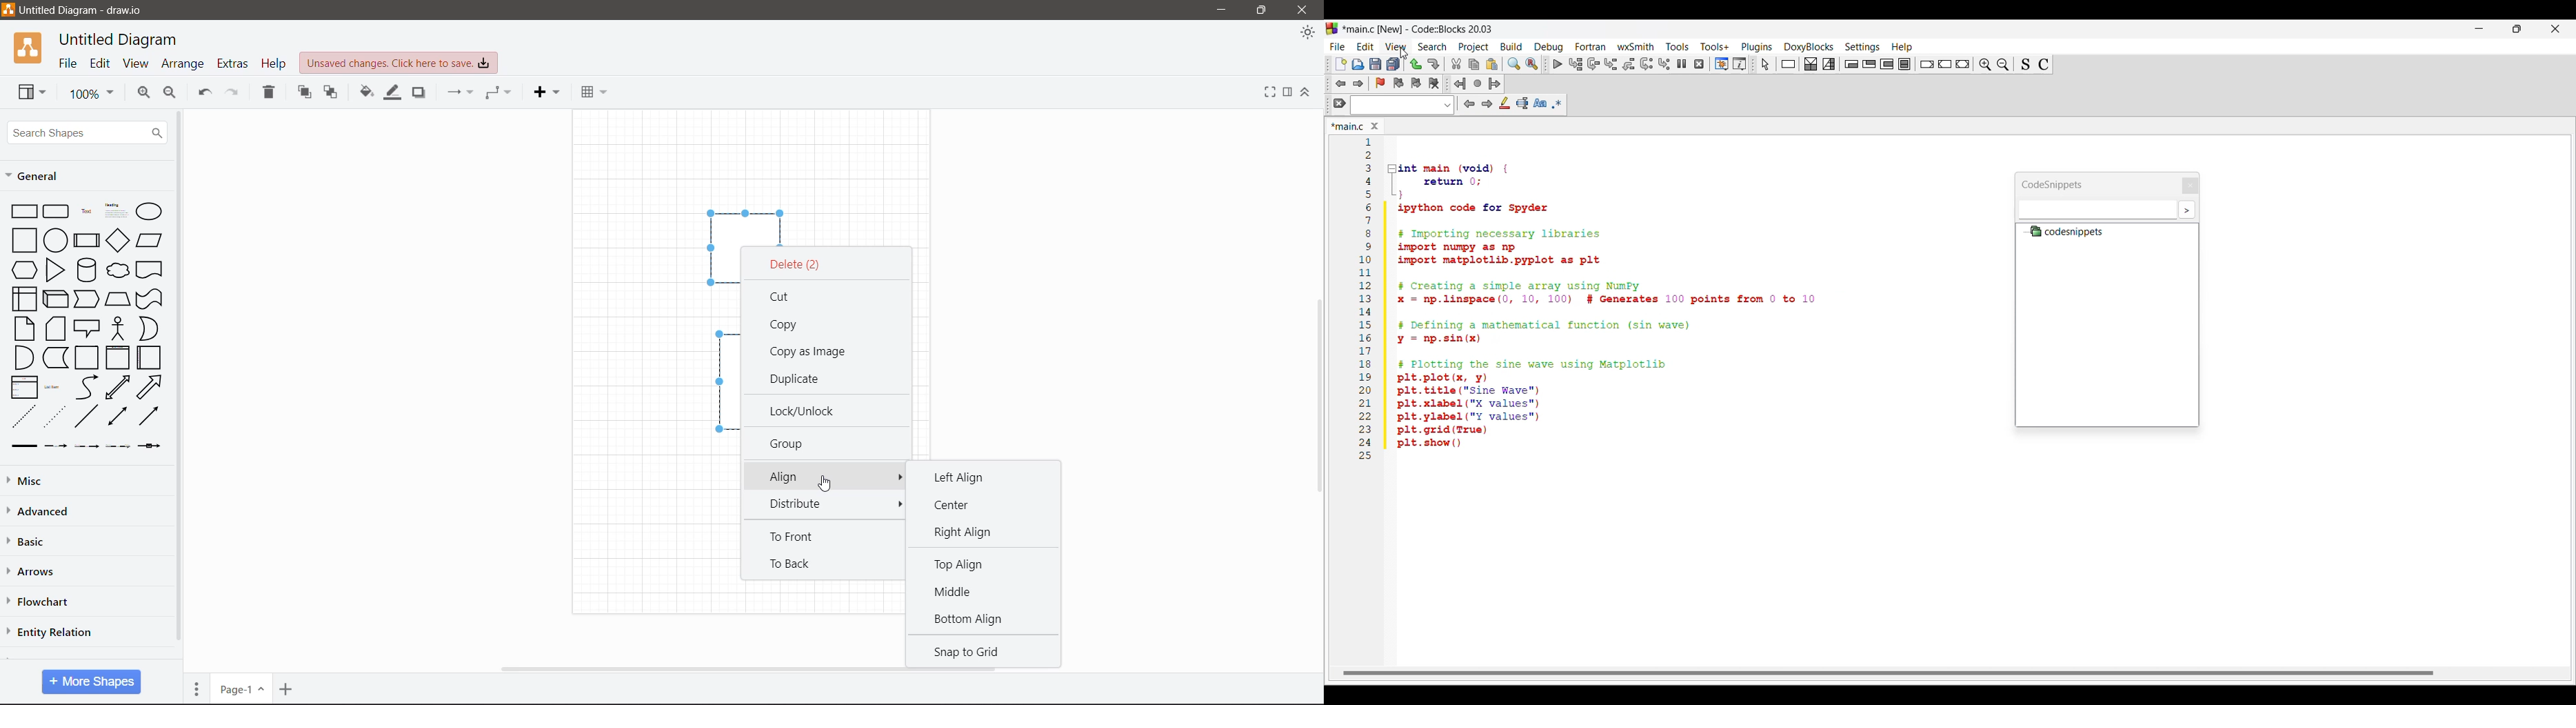 The width and height of the screenshot is (2576, 728). Describe the element at coordinates (960, 505) in the screenshot. I see `Center` at that location.